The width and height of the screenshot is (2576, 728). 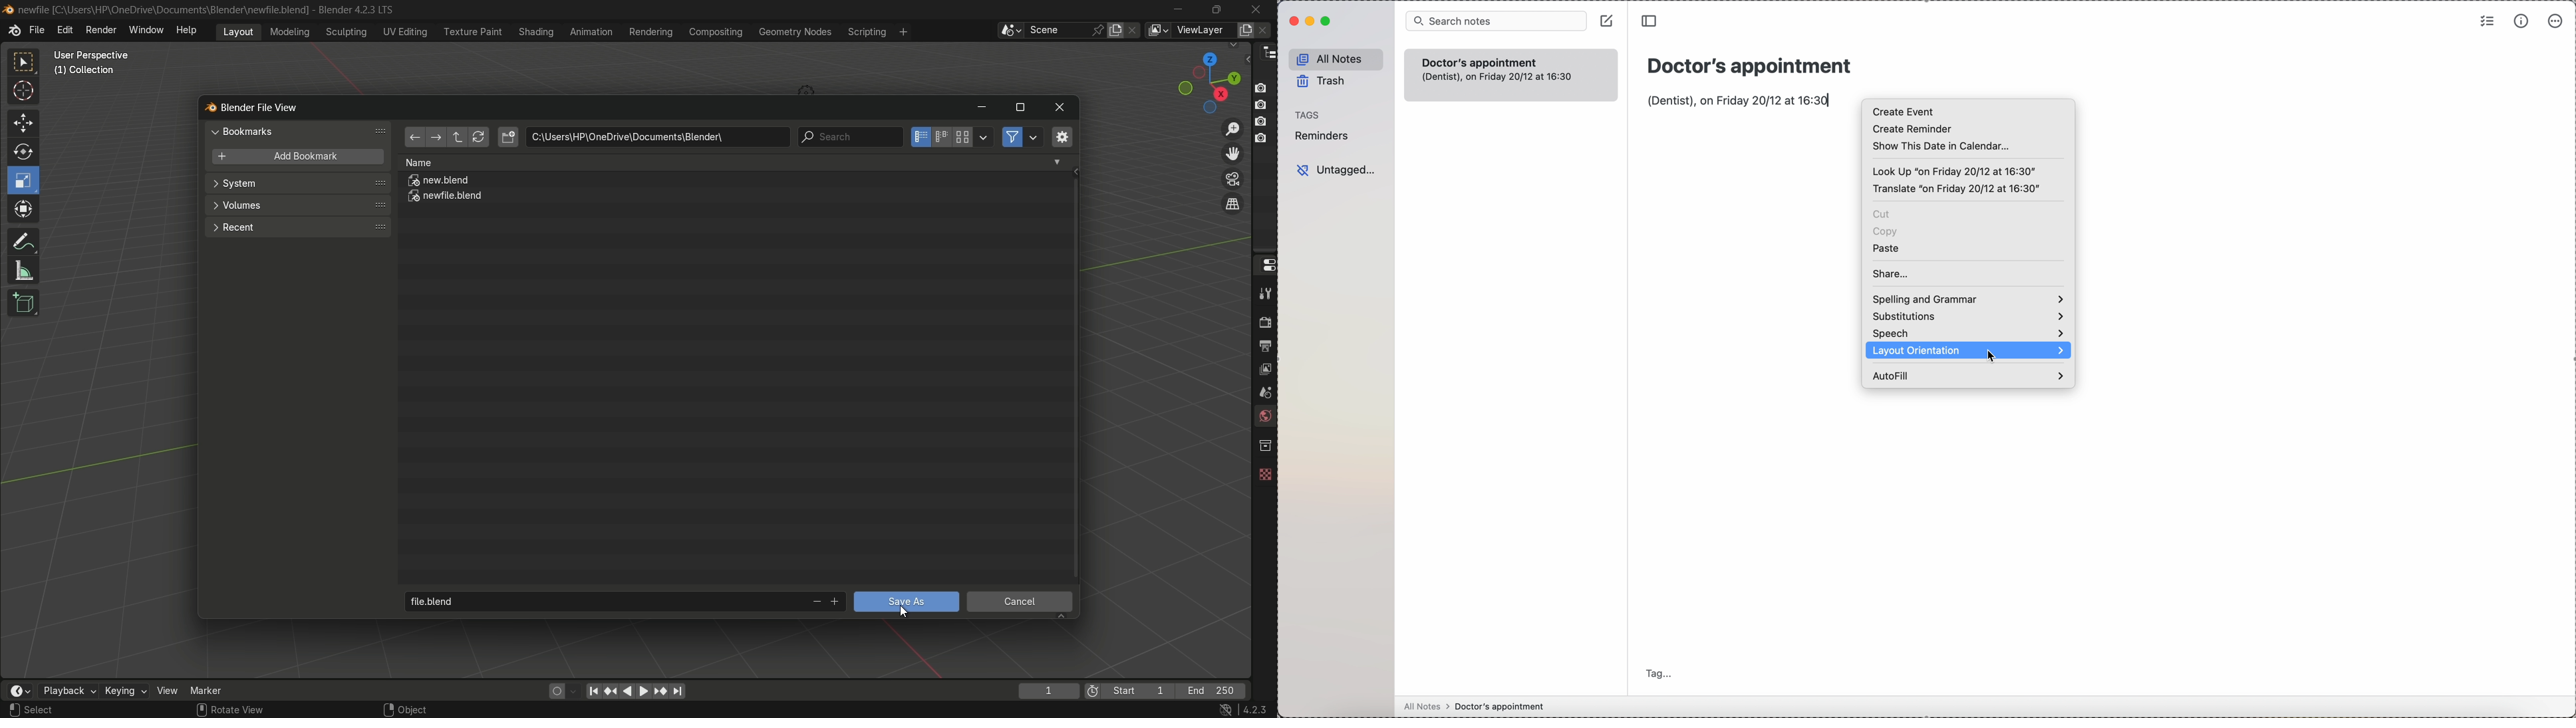 What do you see at coordinates (1886, 232) in the screenshot?
I see `copy` at bounding box center [1886, 232].